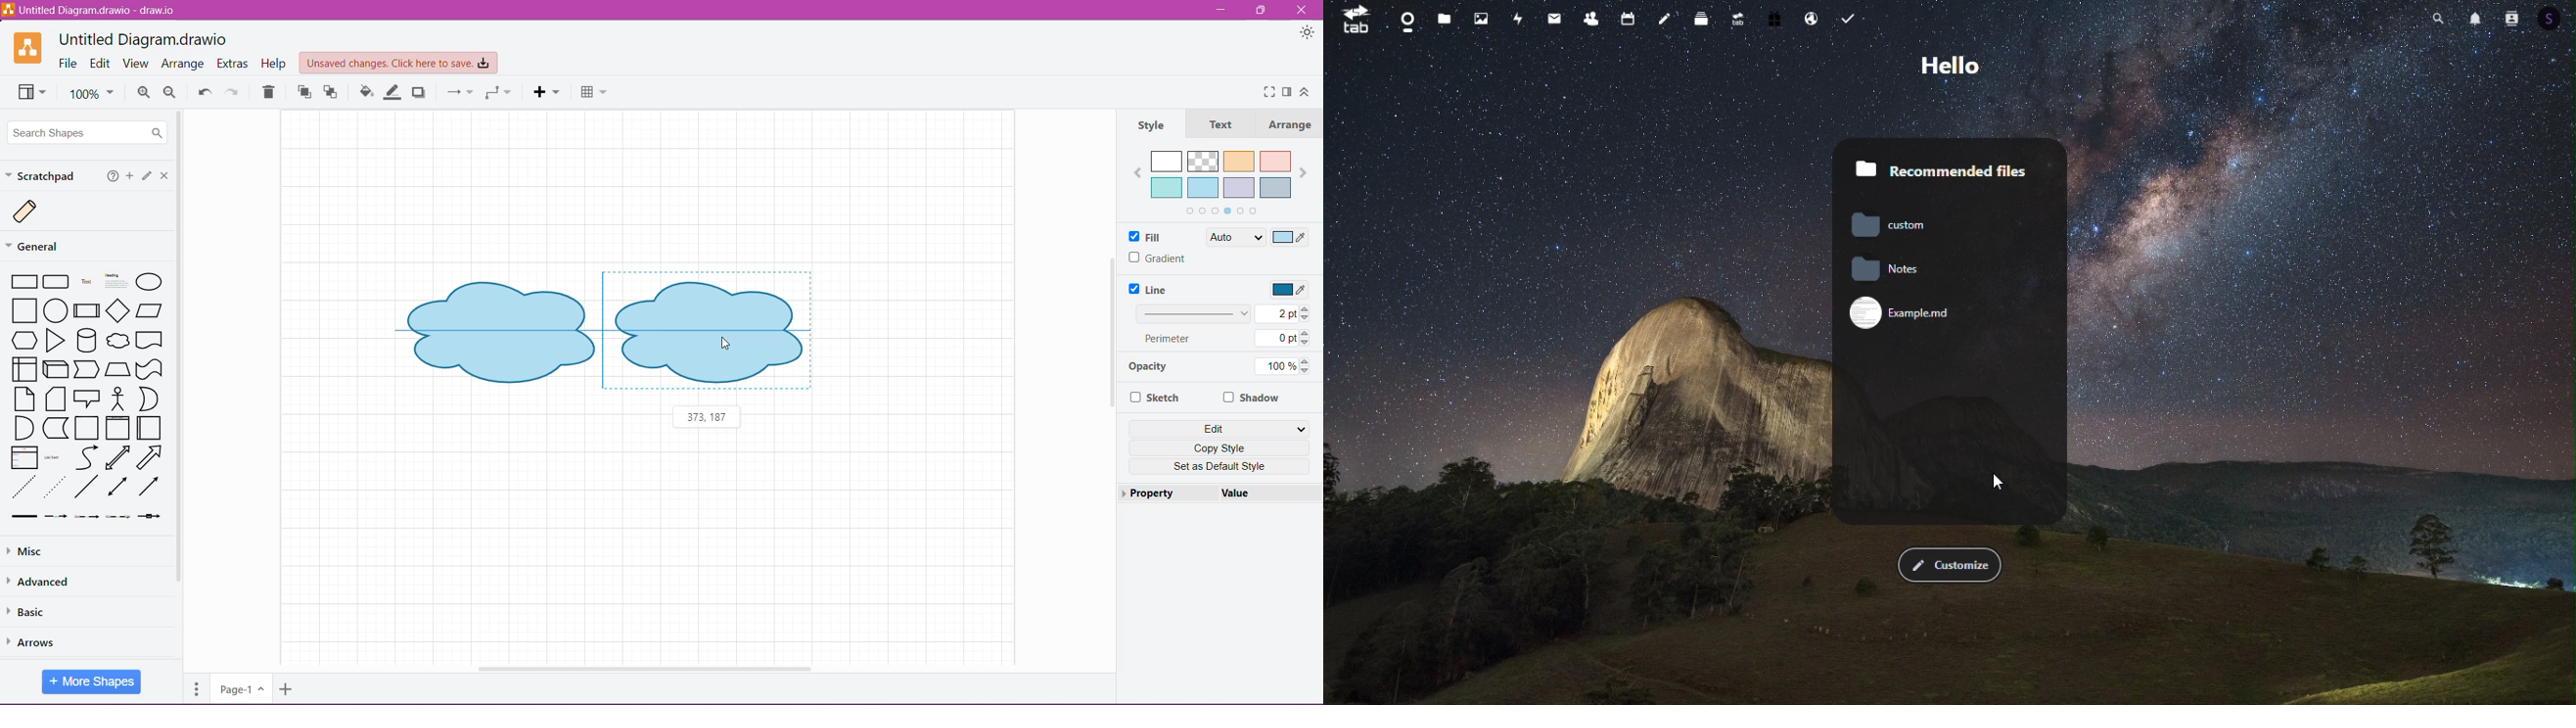 The image size is (2576, 728). I want to click on View, so click(135, 63).